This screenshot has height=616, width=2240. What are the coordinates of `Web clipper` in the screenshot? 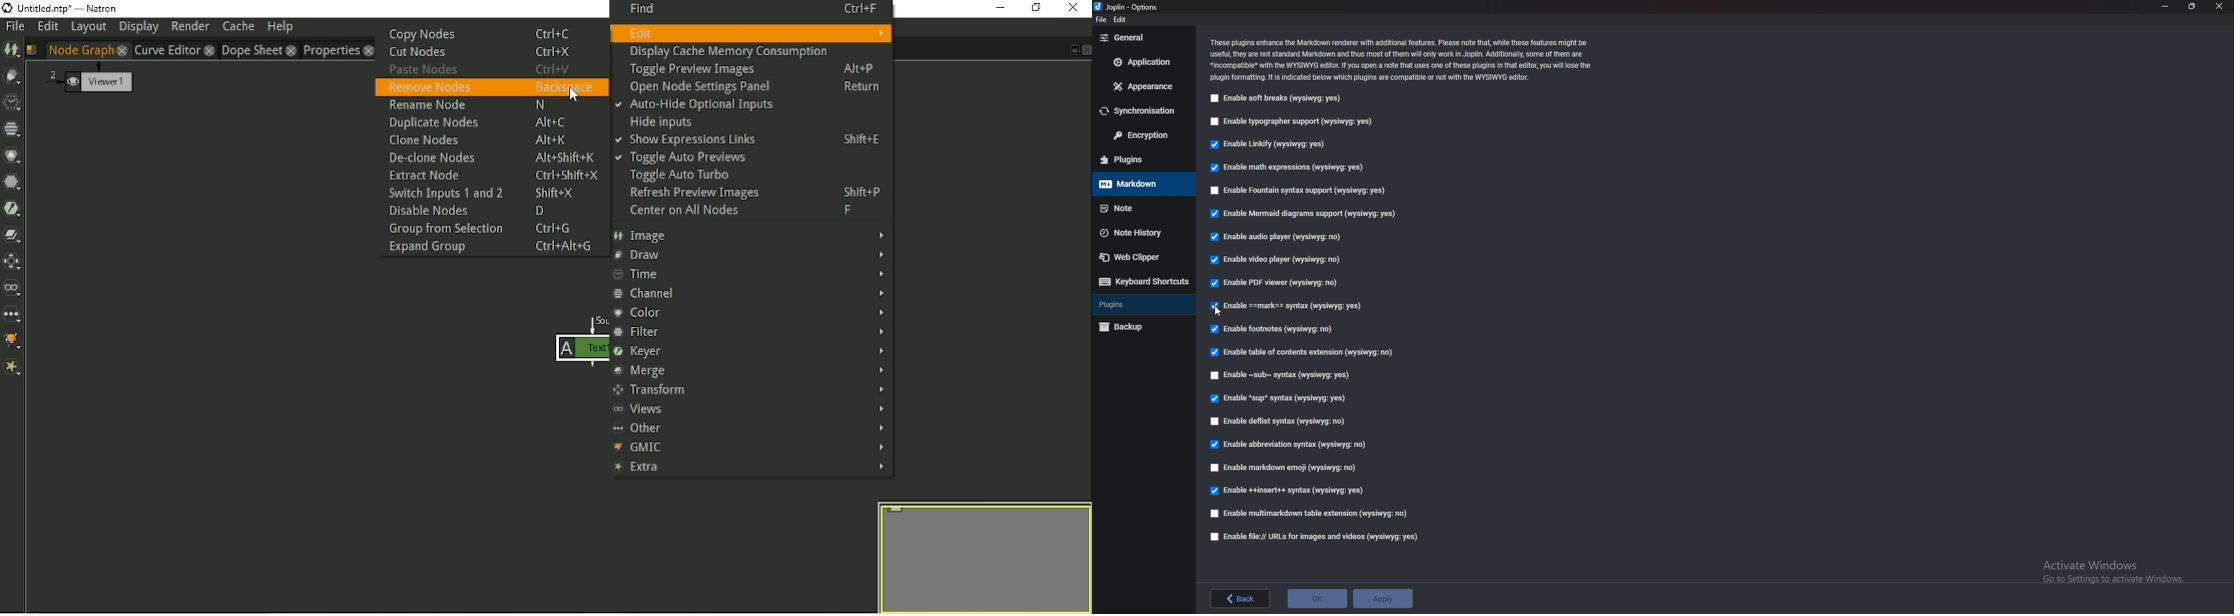 It's located at (1139, 258).